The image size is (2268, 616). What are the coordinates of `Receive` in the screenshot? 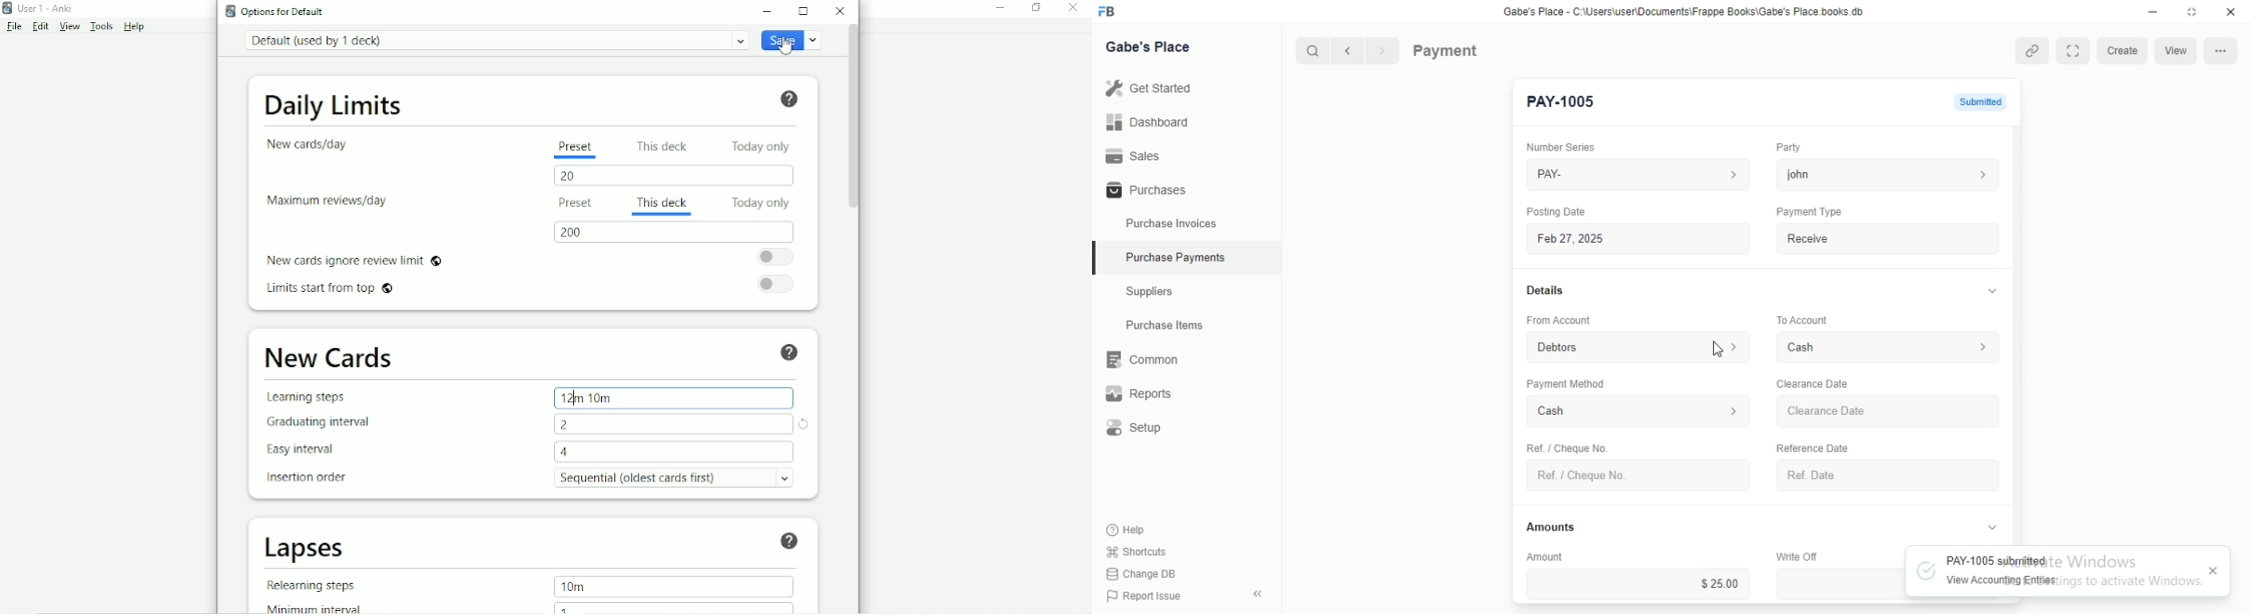 It's located at (1889, 238).